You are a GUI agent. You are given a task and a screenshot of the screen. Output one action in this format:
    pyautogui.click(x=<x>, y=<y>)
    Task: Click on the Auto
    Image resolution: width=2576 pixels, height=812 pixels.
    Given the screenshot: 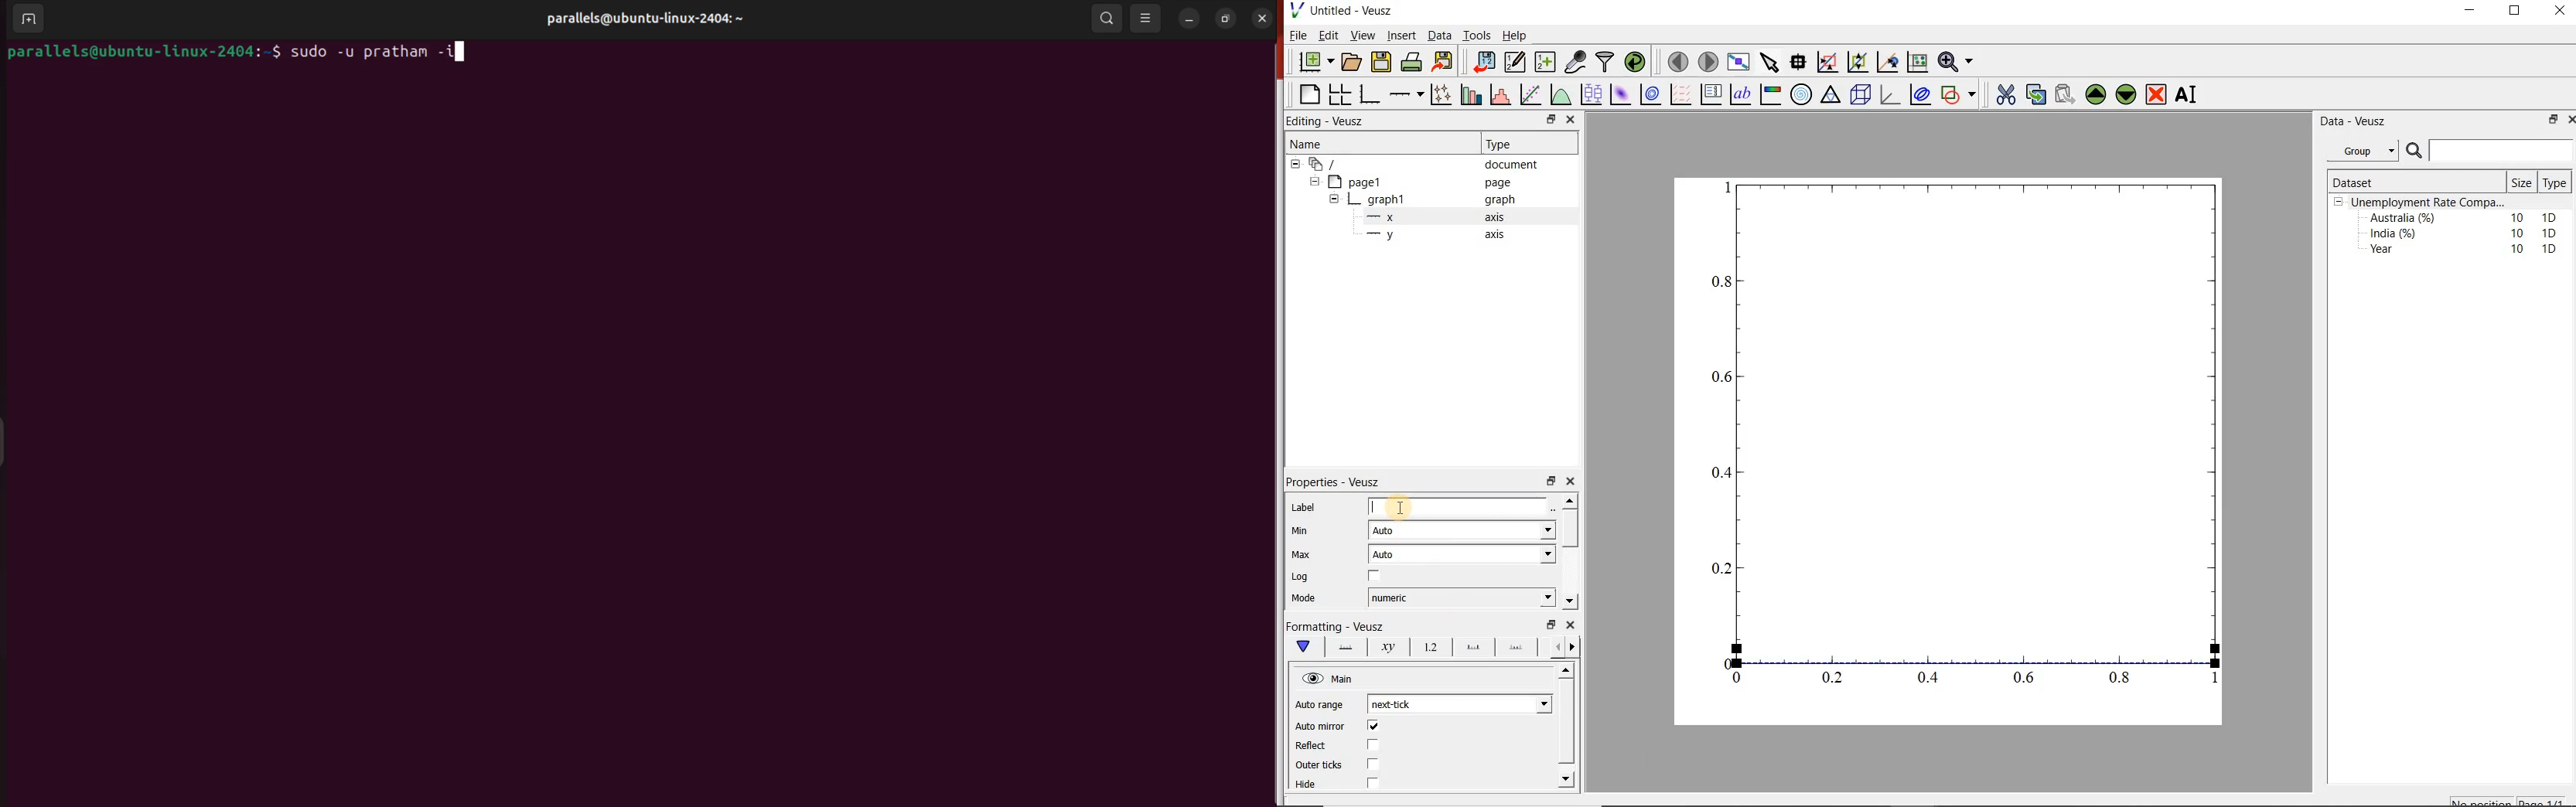 What is the action you would take?
    pyautogui.click(x=1463, y=554)
    